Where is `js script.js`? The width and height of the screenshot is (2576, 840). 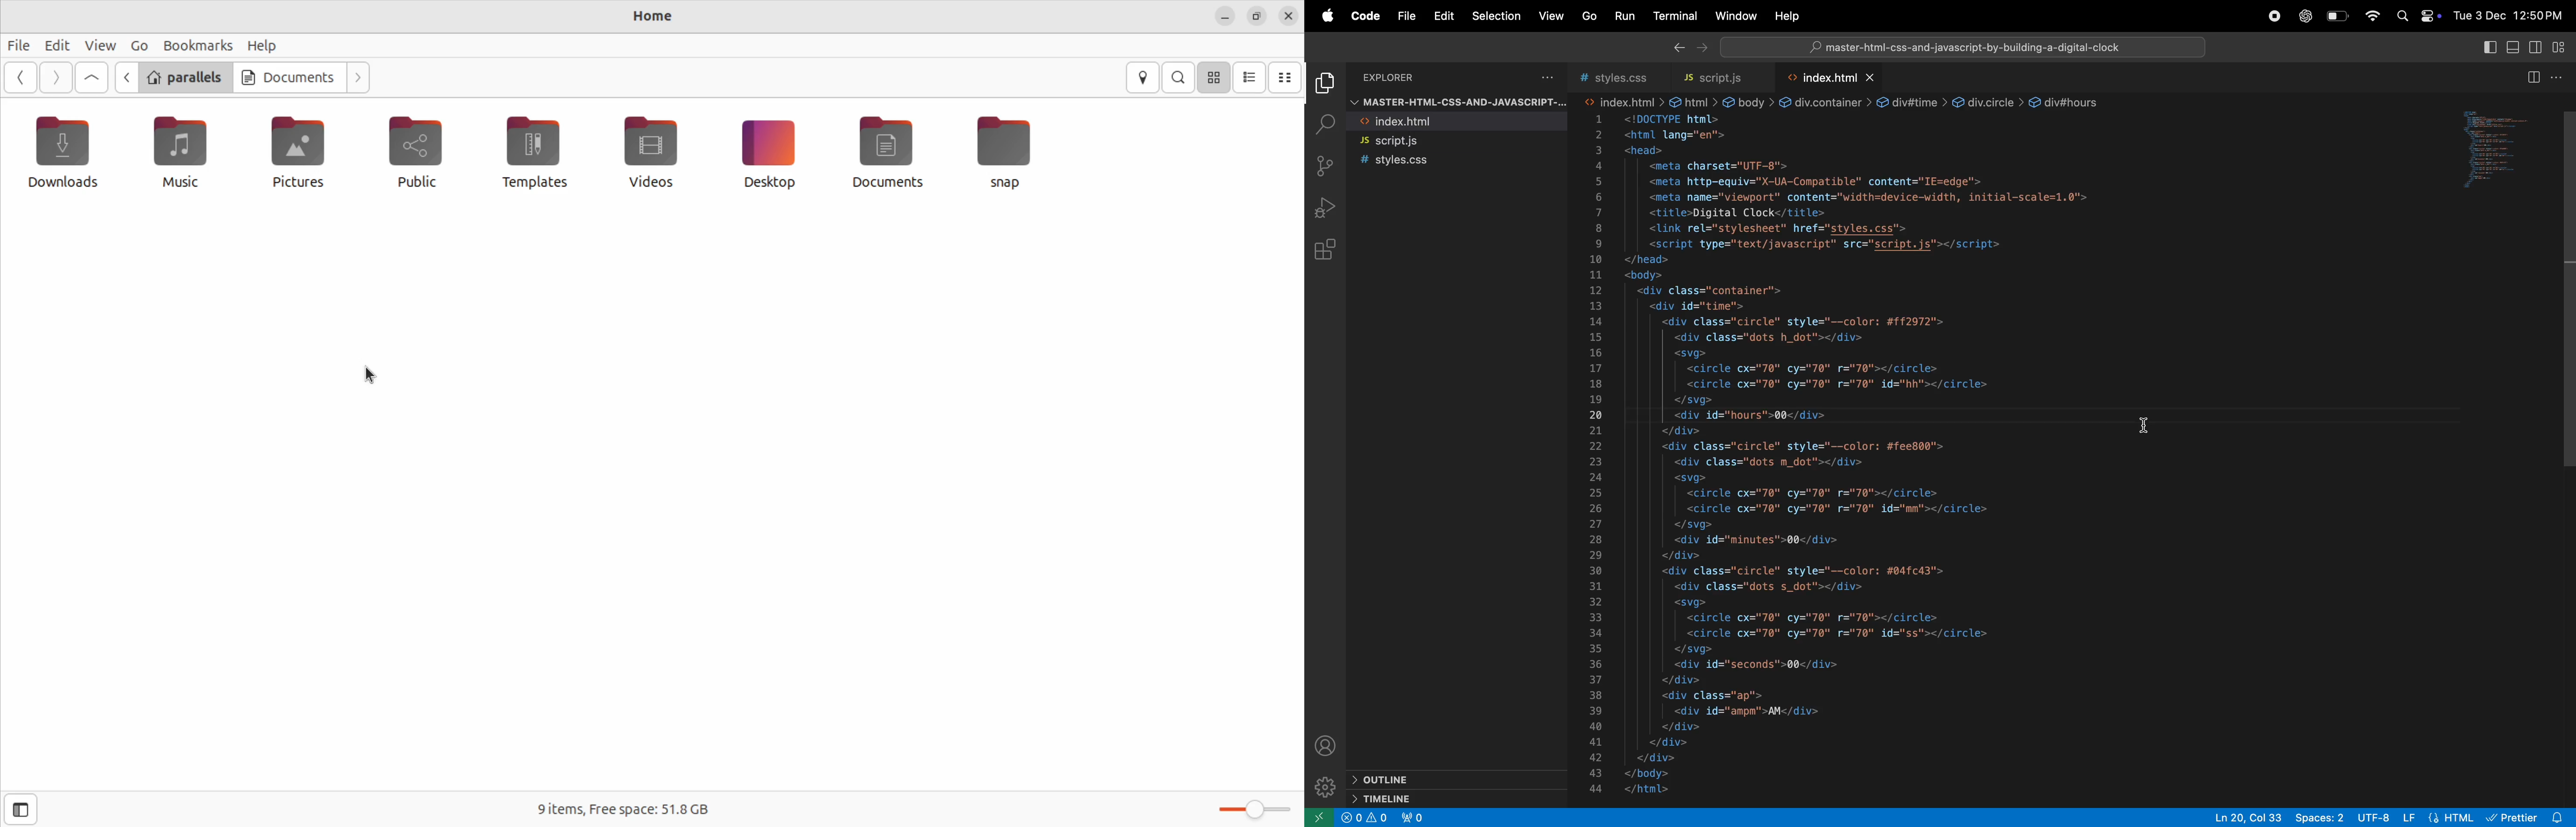
js script.js is located at coordinates (1722, 79).